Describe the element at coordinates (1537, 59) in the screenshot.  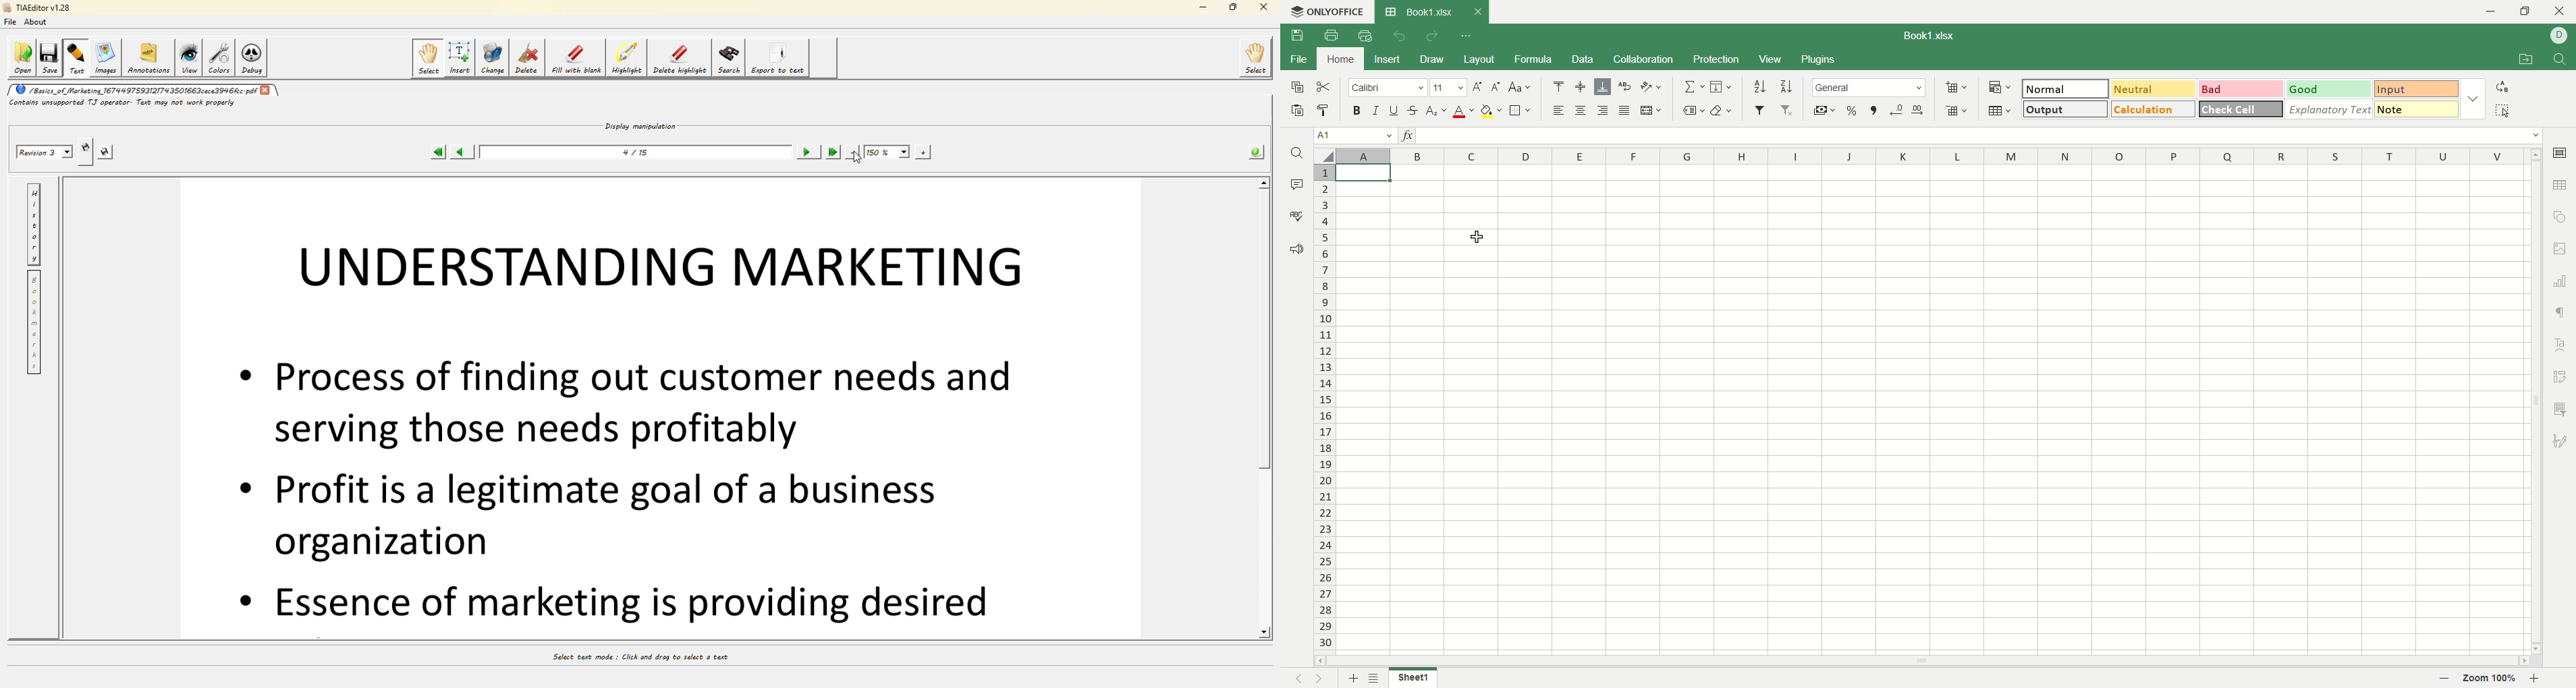
I see `formula` at that location.